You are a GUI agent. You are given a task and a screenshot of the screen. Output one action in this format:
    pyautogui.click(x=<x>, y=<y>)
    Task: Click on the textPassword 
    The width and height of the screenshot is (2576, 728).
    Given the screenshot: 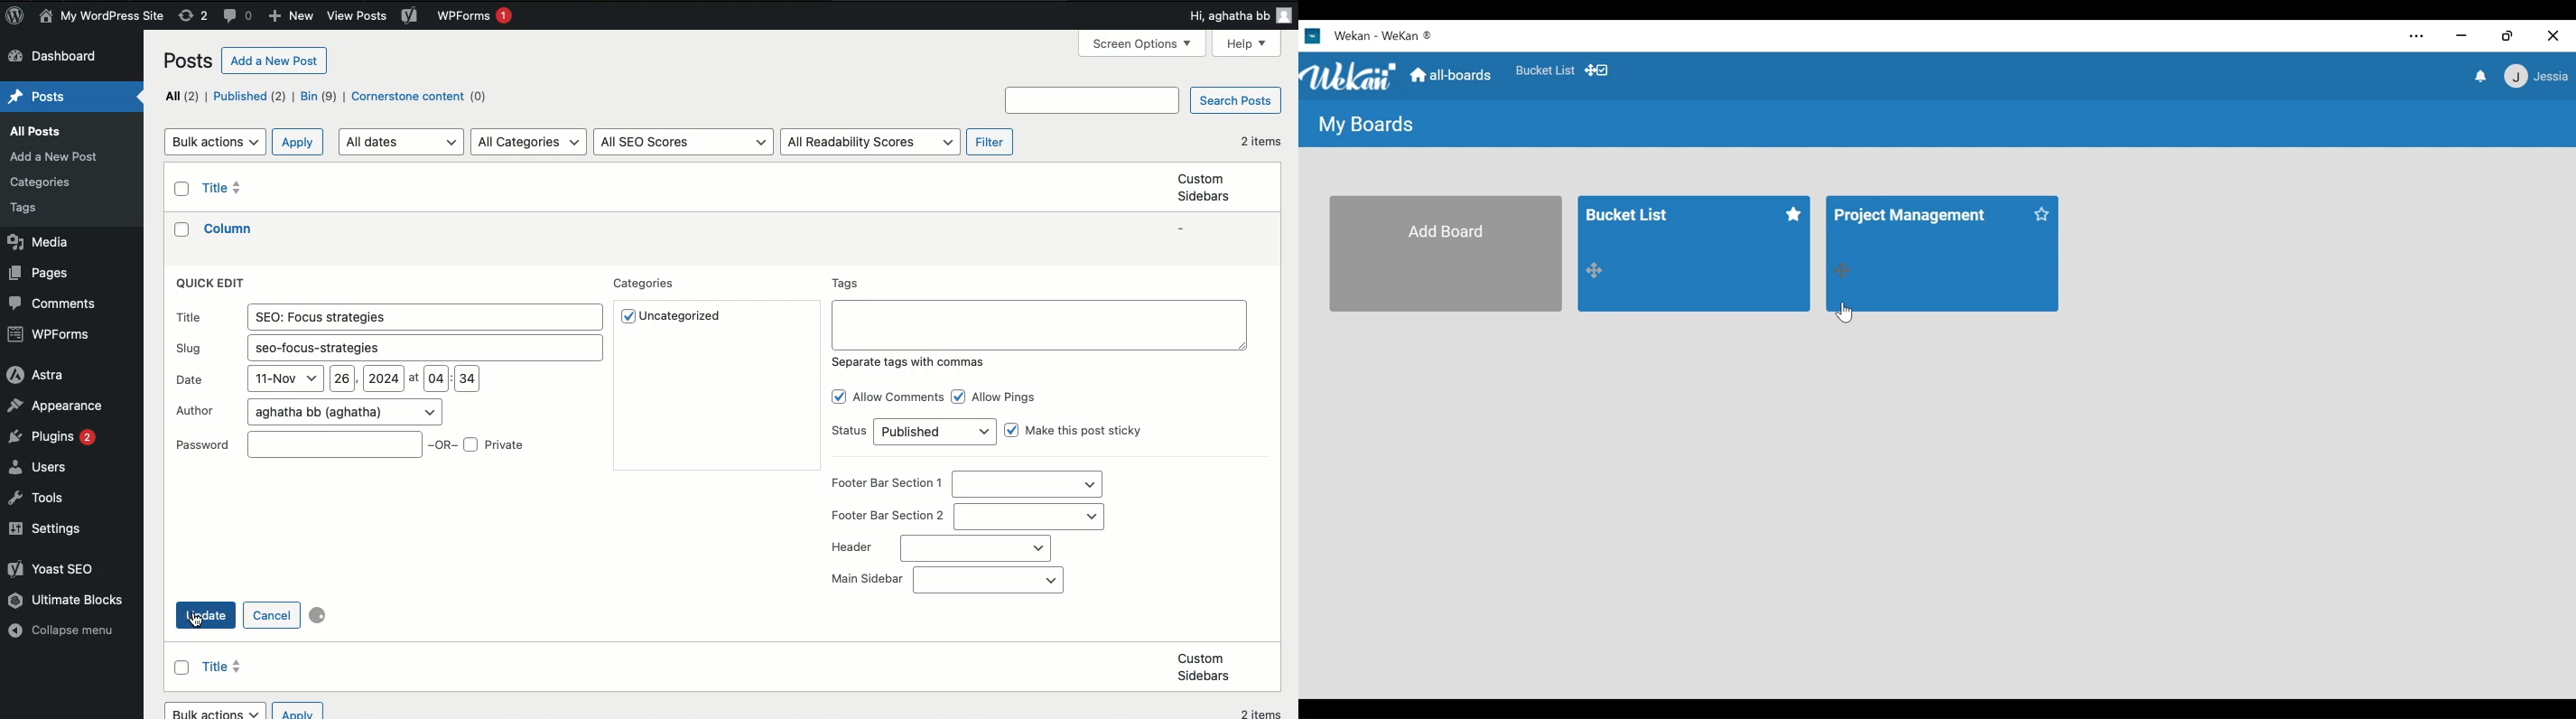 What is the action you would take?
    pyautogui.click(x=204, y=444)
    